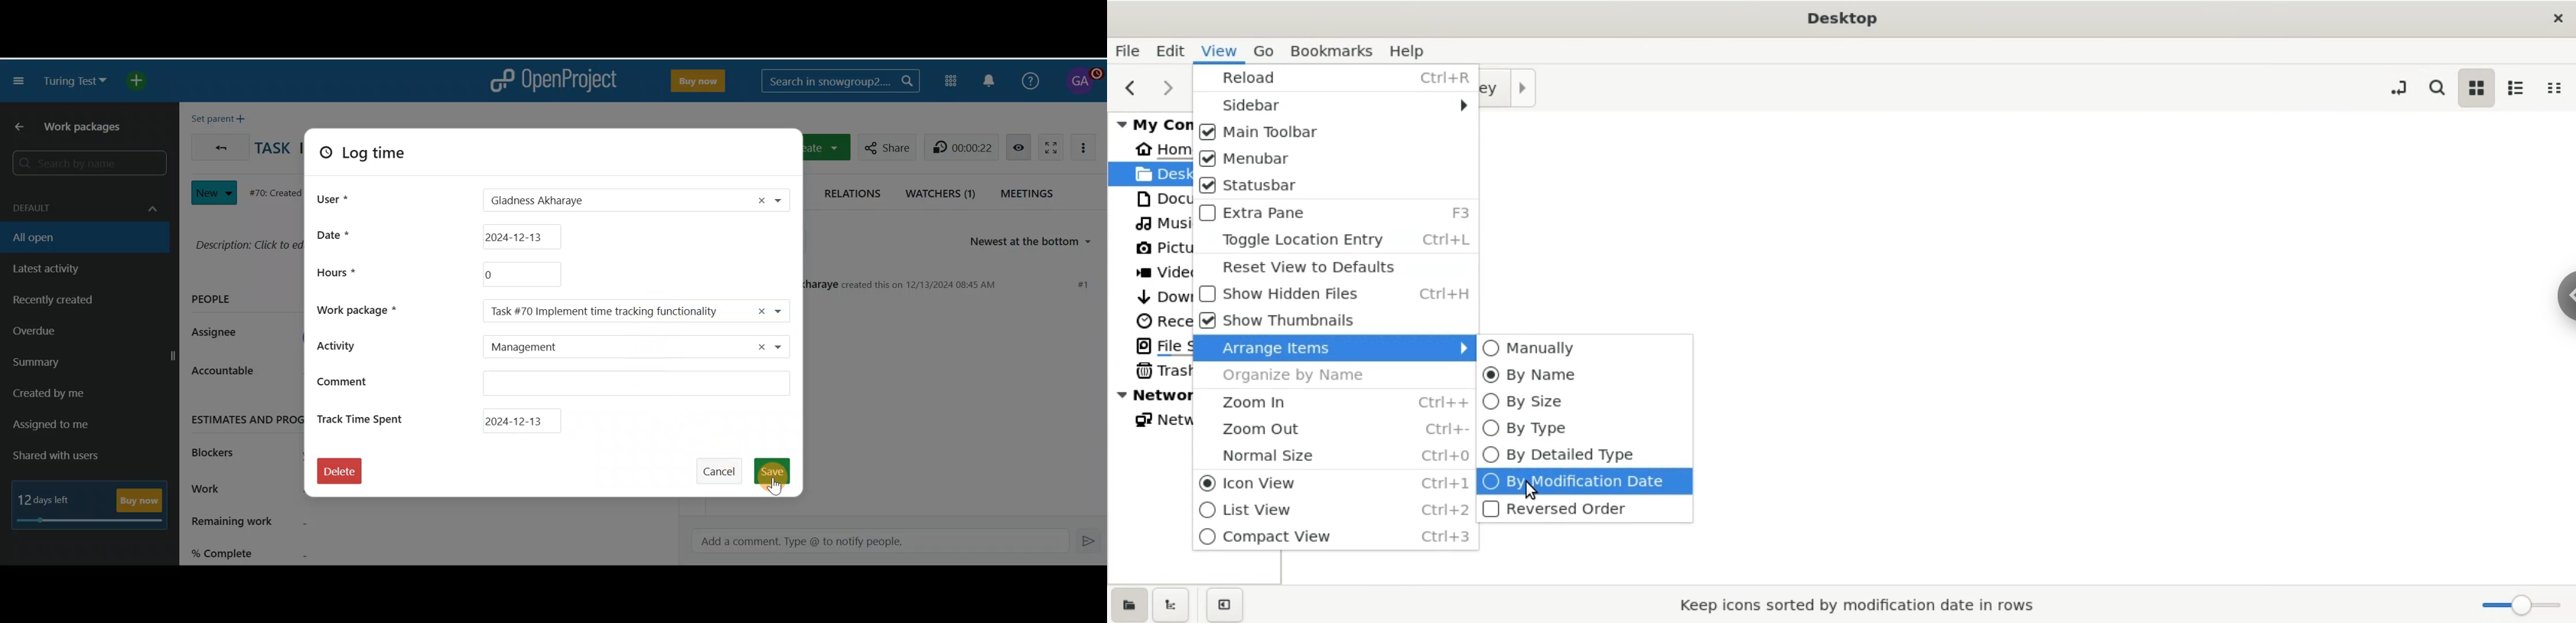  I want to click on Shared with users, so click(65, 456).